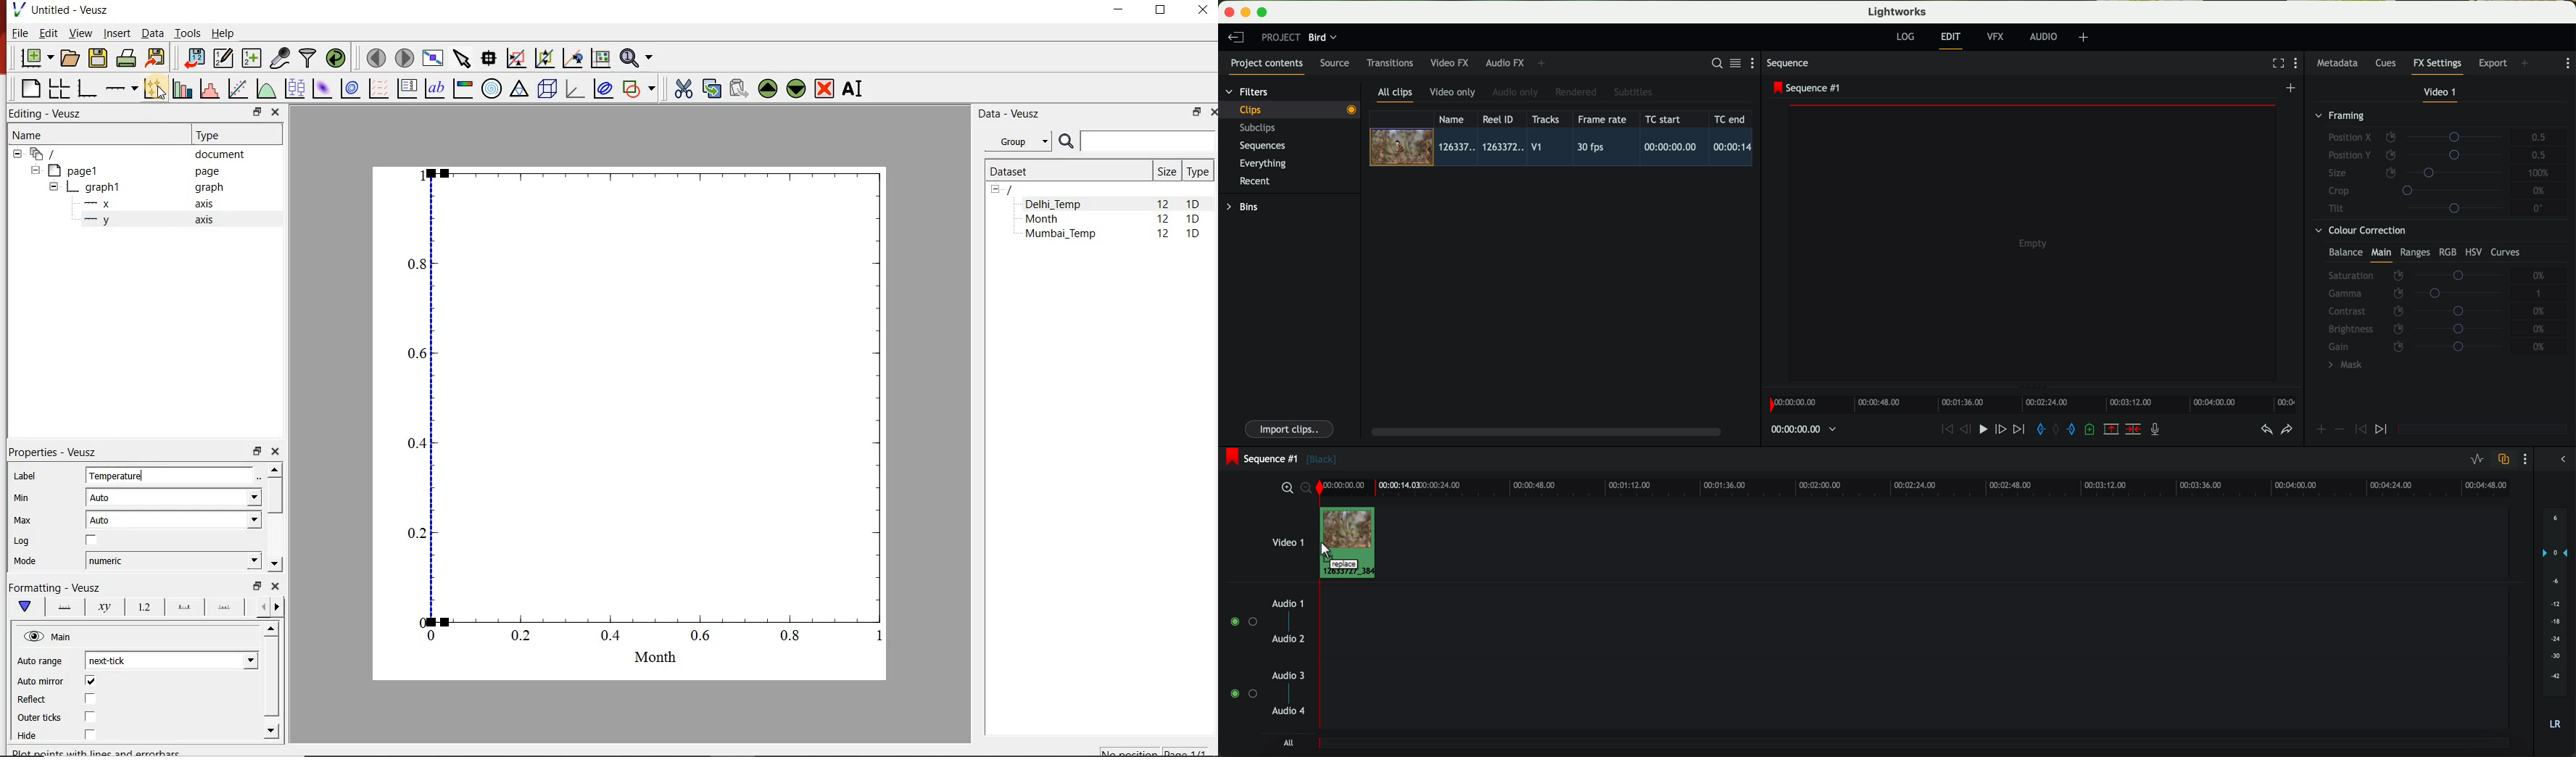 Image resolution: width=2576 pixels, height=784 pixels. I want to click on move the selected widget down, so click(796, 89).